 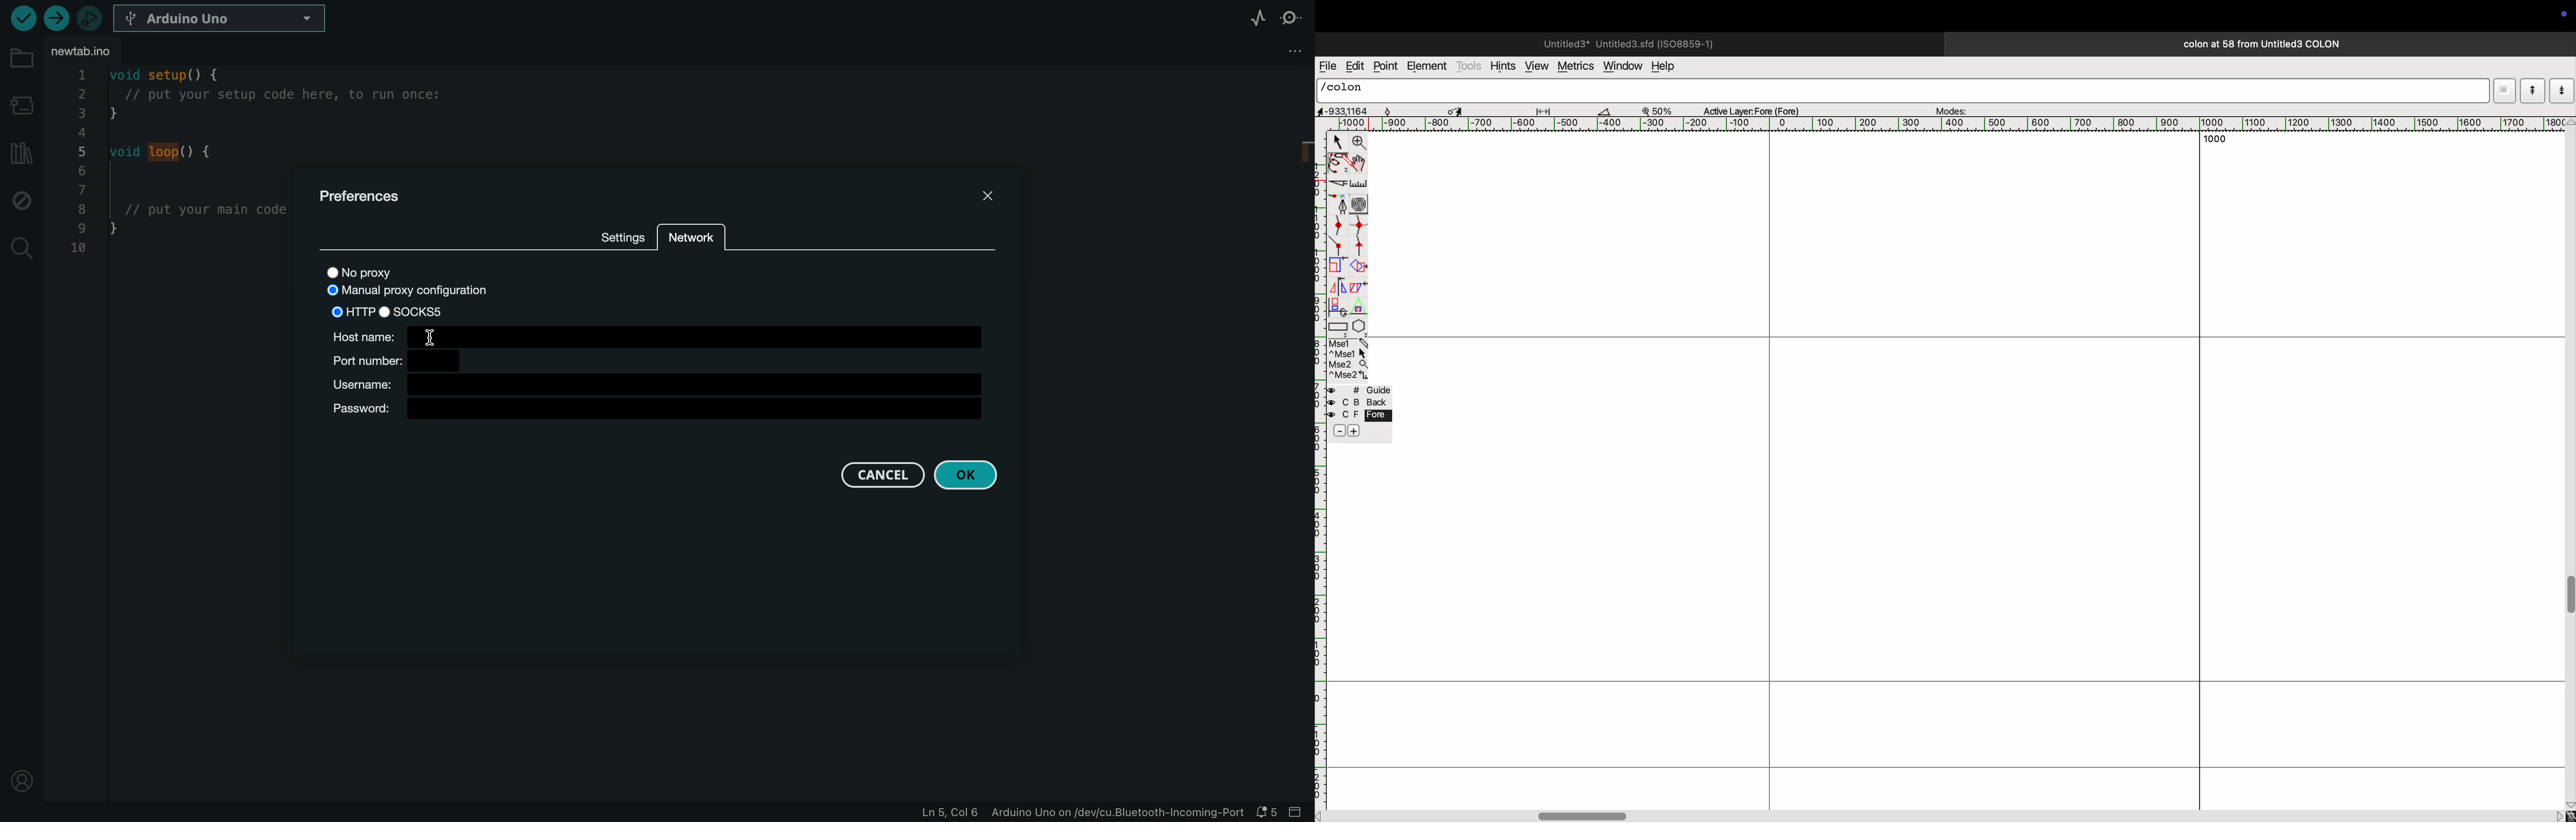 What do you see at coordinates (1959, 124) in the screenshot?
I see `horizontal scale` at bounding box center [1959, 124].